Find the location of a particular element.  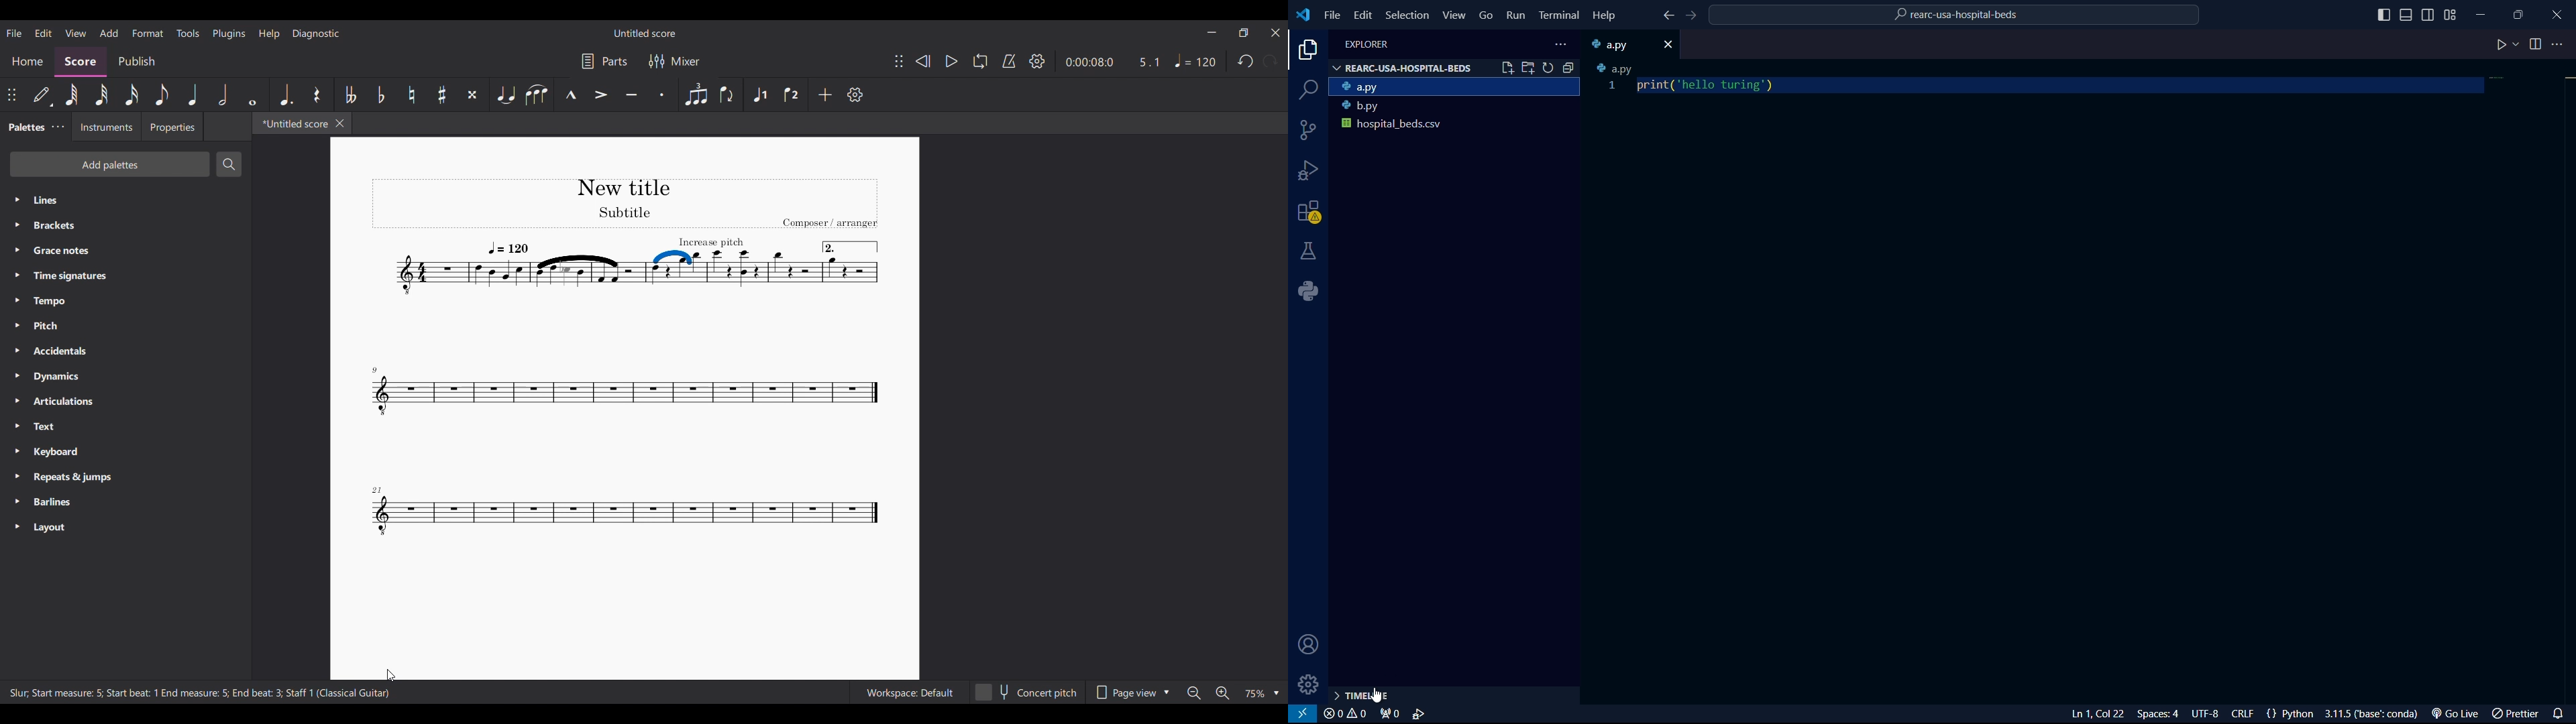

Zoom out is located at coordinates (1194, 692).